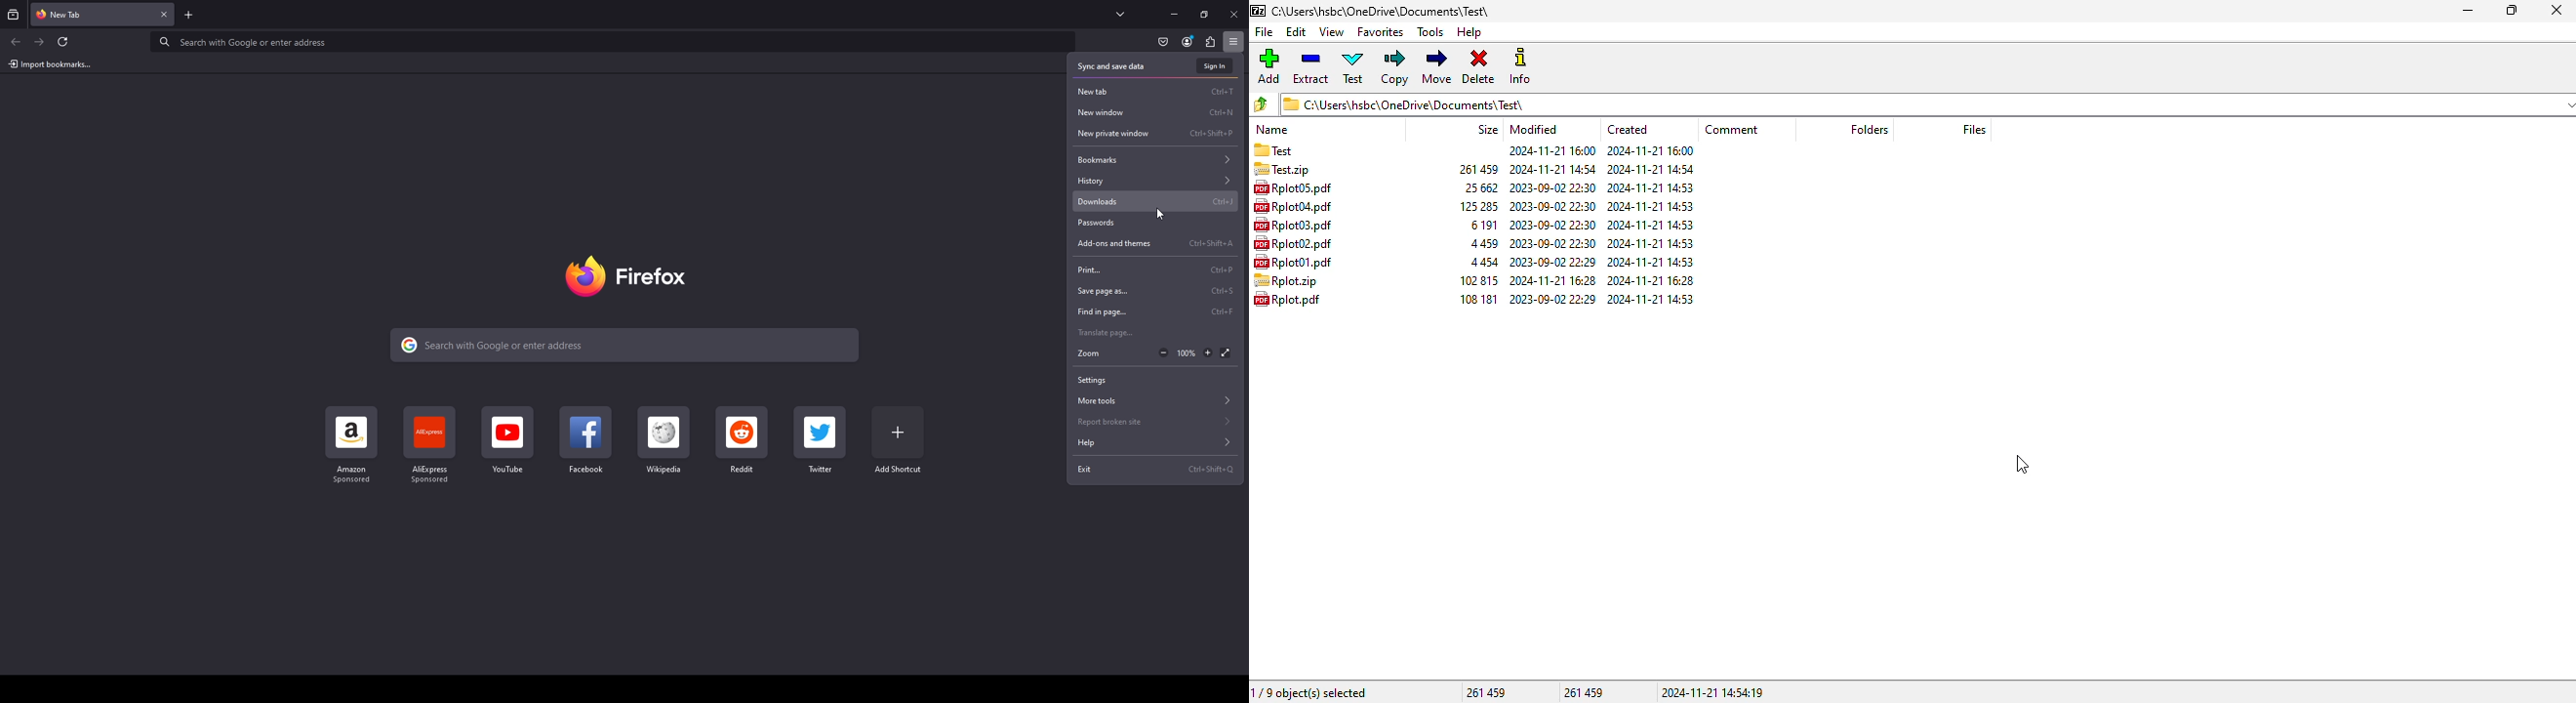 Image resolution: width=2576 pixels, height=728 pixels. Describe the element at coordinates (1226, 353) in the screenshot. I see `Display full screen` at that location.